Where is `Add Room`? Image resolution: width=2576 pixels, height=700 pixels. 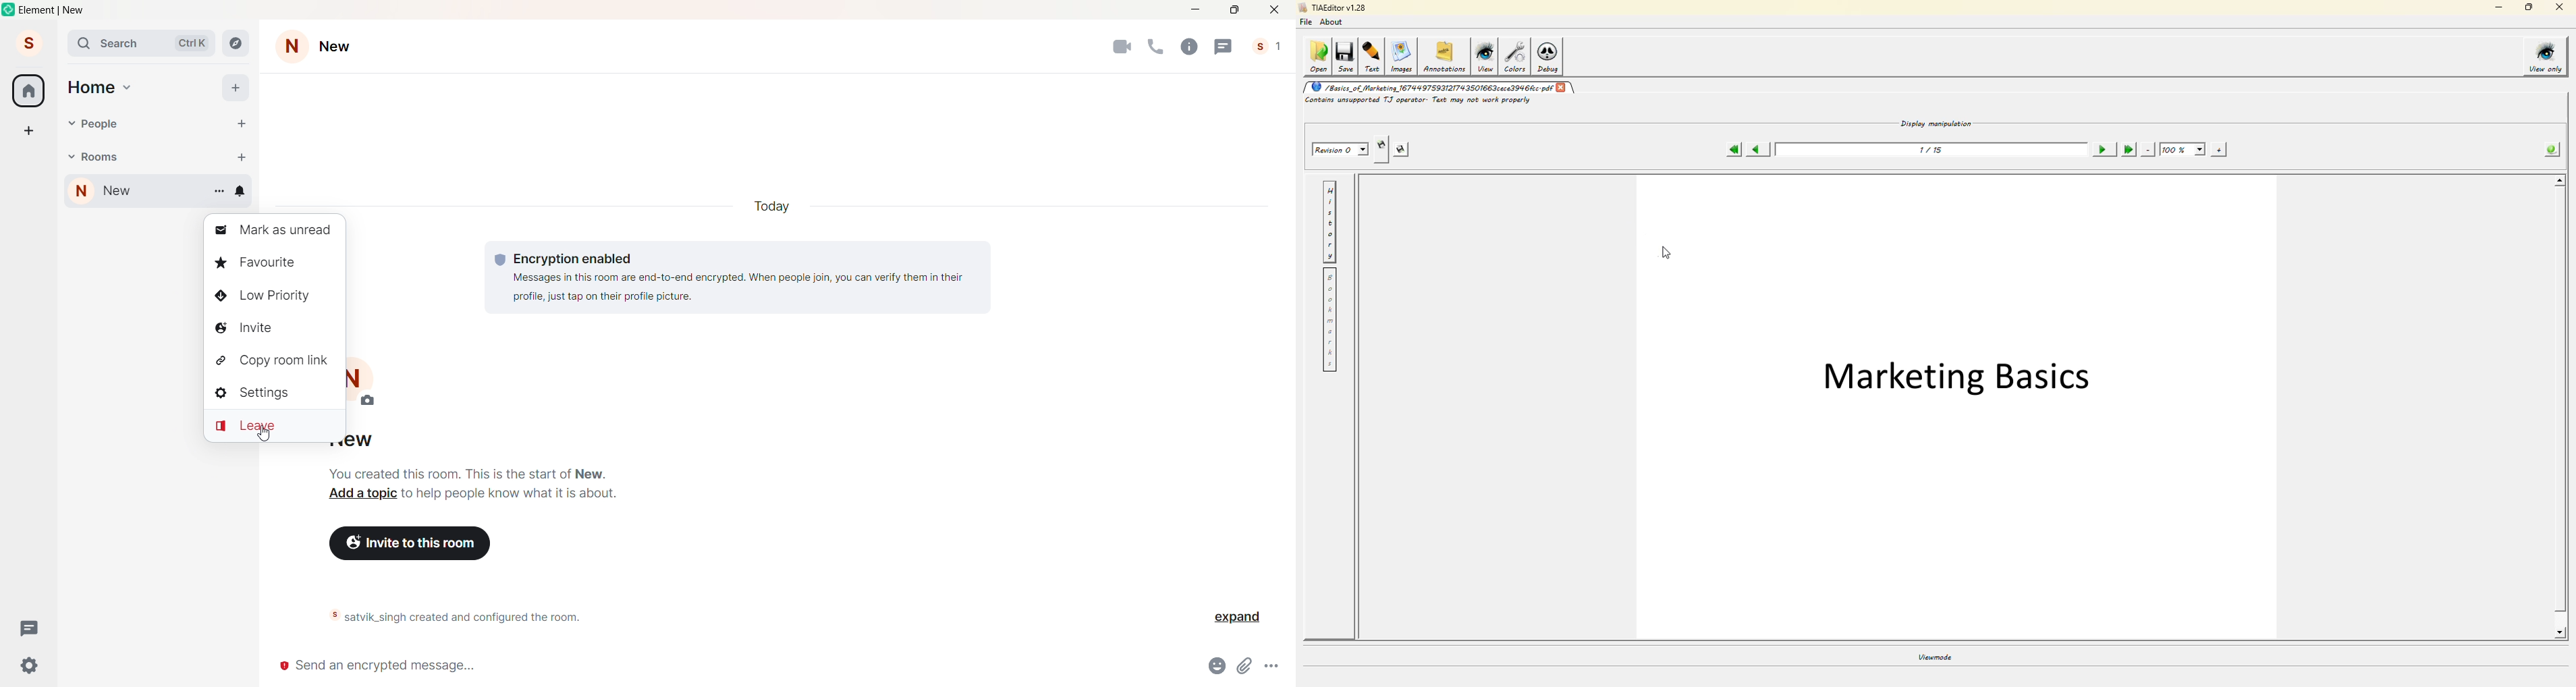 Add Room is located at coordinates (242, 157).